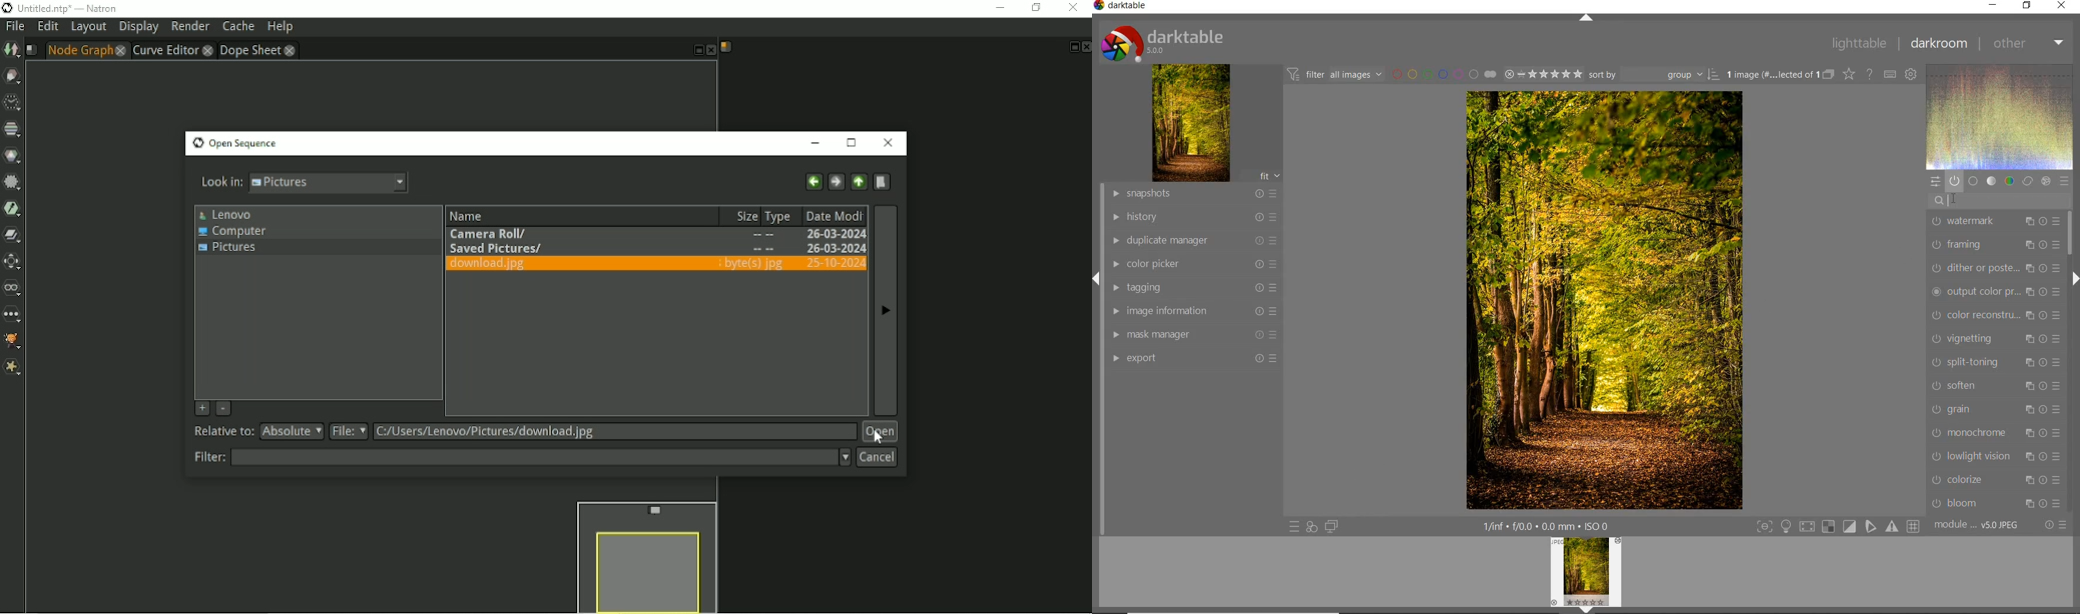 This screenshot has width=2100, height=616. I want to click on other, so click(2029, 44).